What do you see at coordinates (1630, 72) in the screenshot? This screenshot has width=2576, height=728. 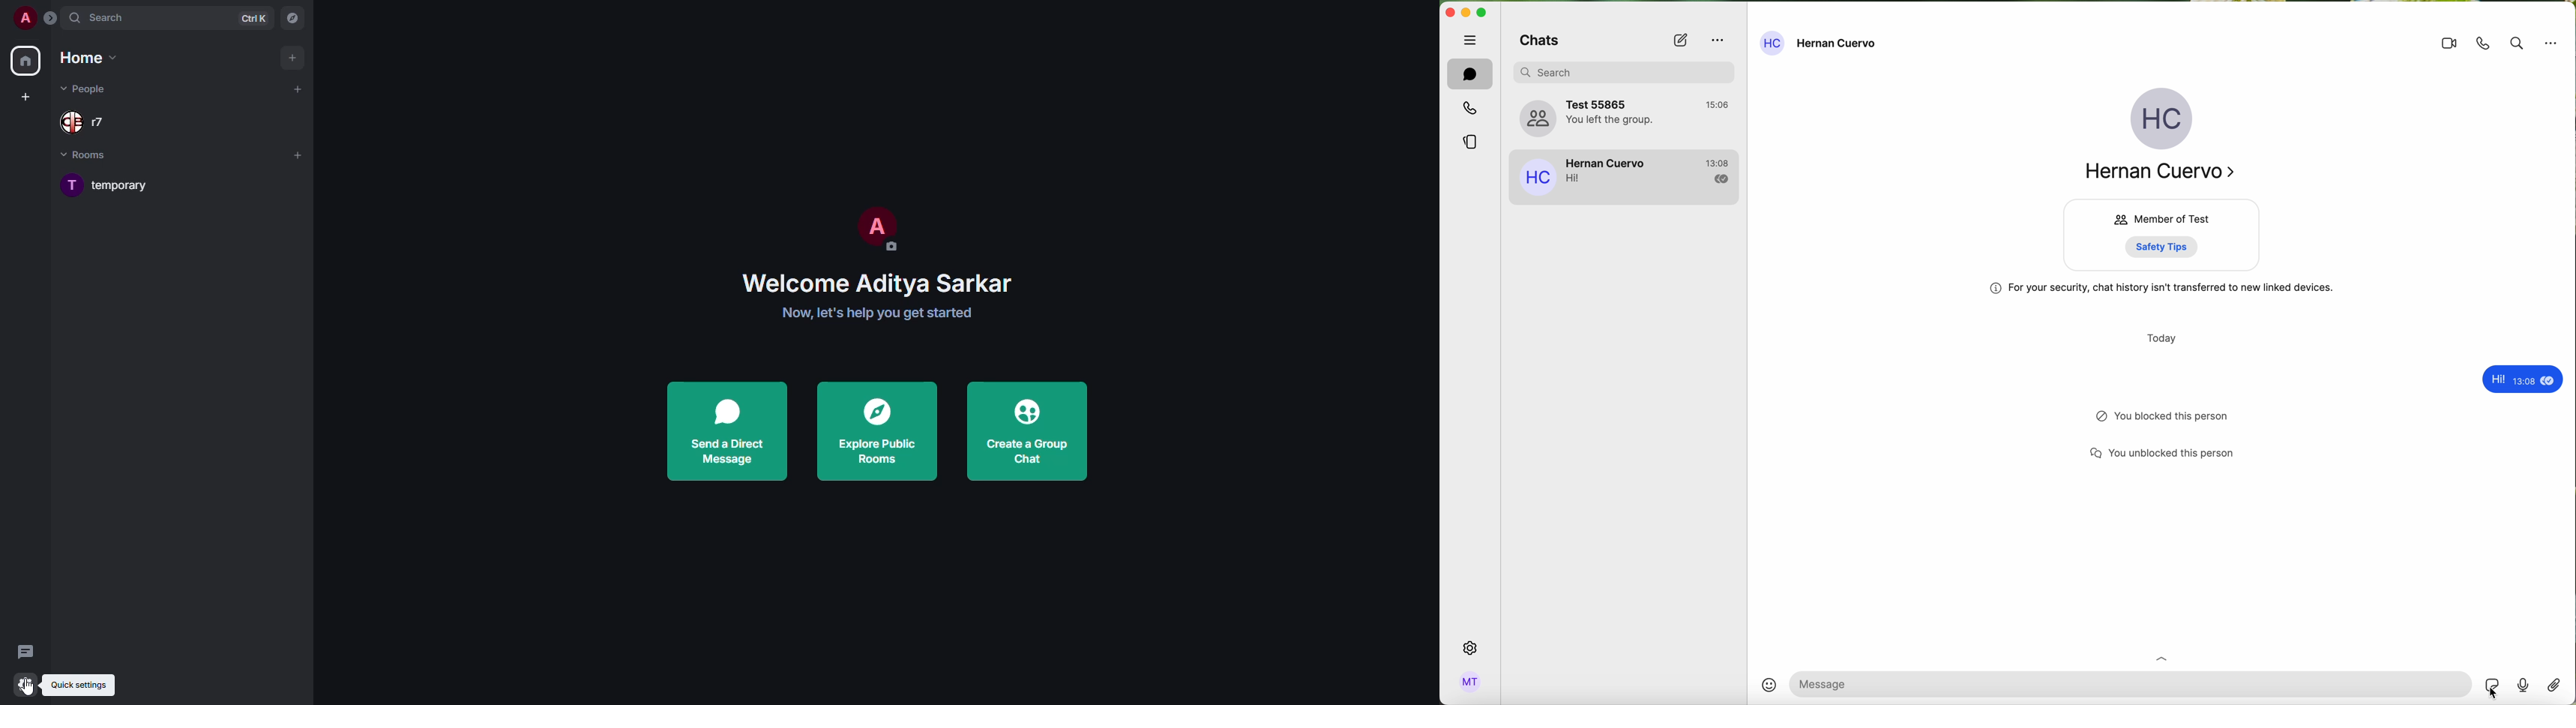 I see `search bar` at bounding box center [1630, 72].